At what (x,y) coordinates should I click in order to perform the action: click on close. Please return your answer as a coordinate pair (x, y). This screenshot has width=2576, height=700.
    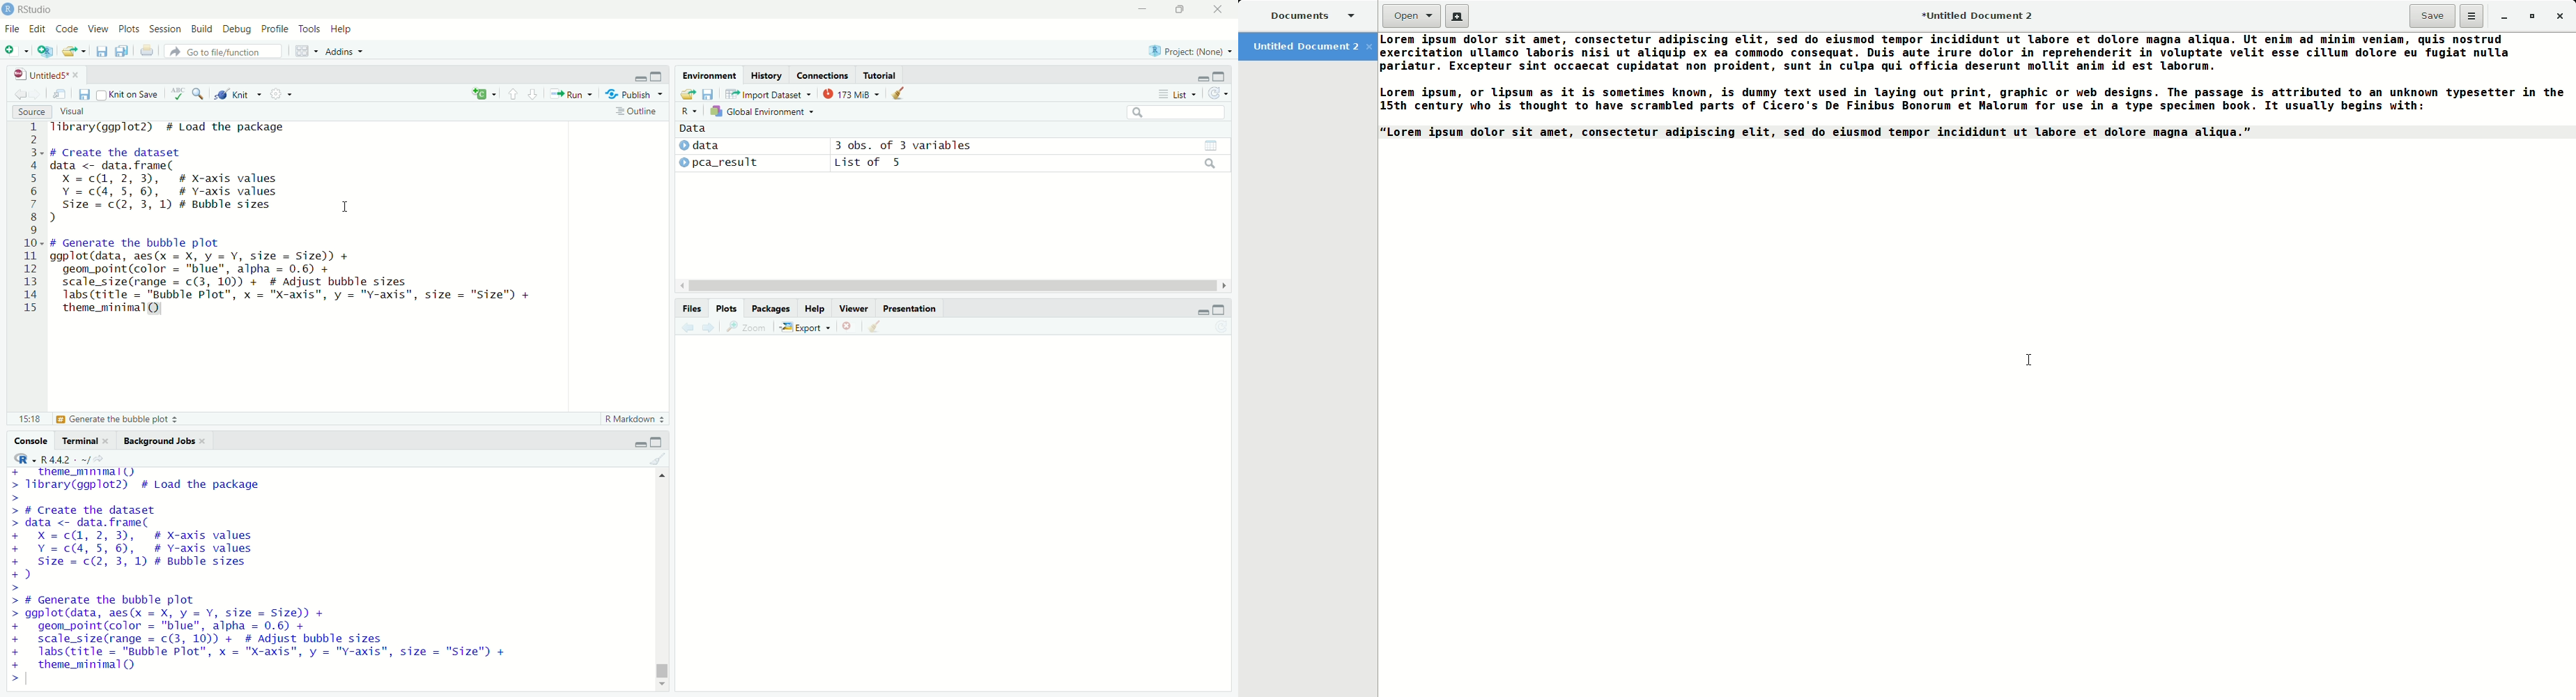
    Looking at the image, I should click on (1218, 9).